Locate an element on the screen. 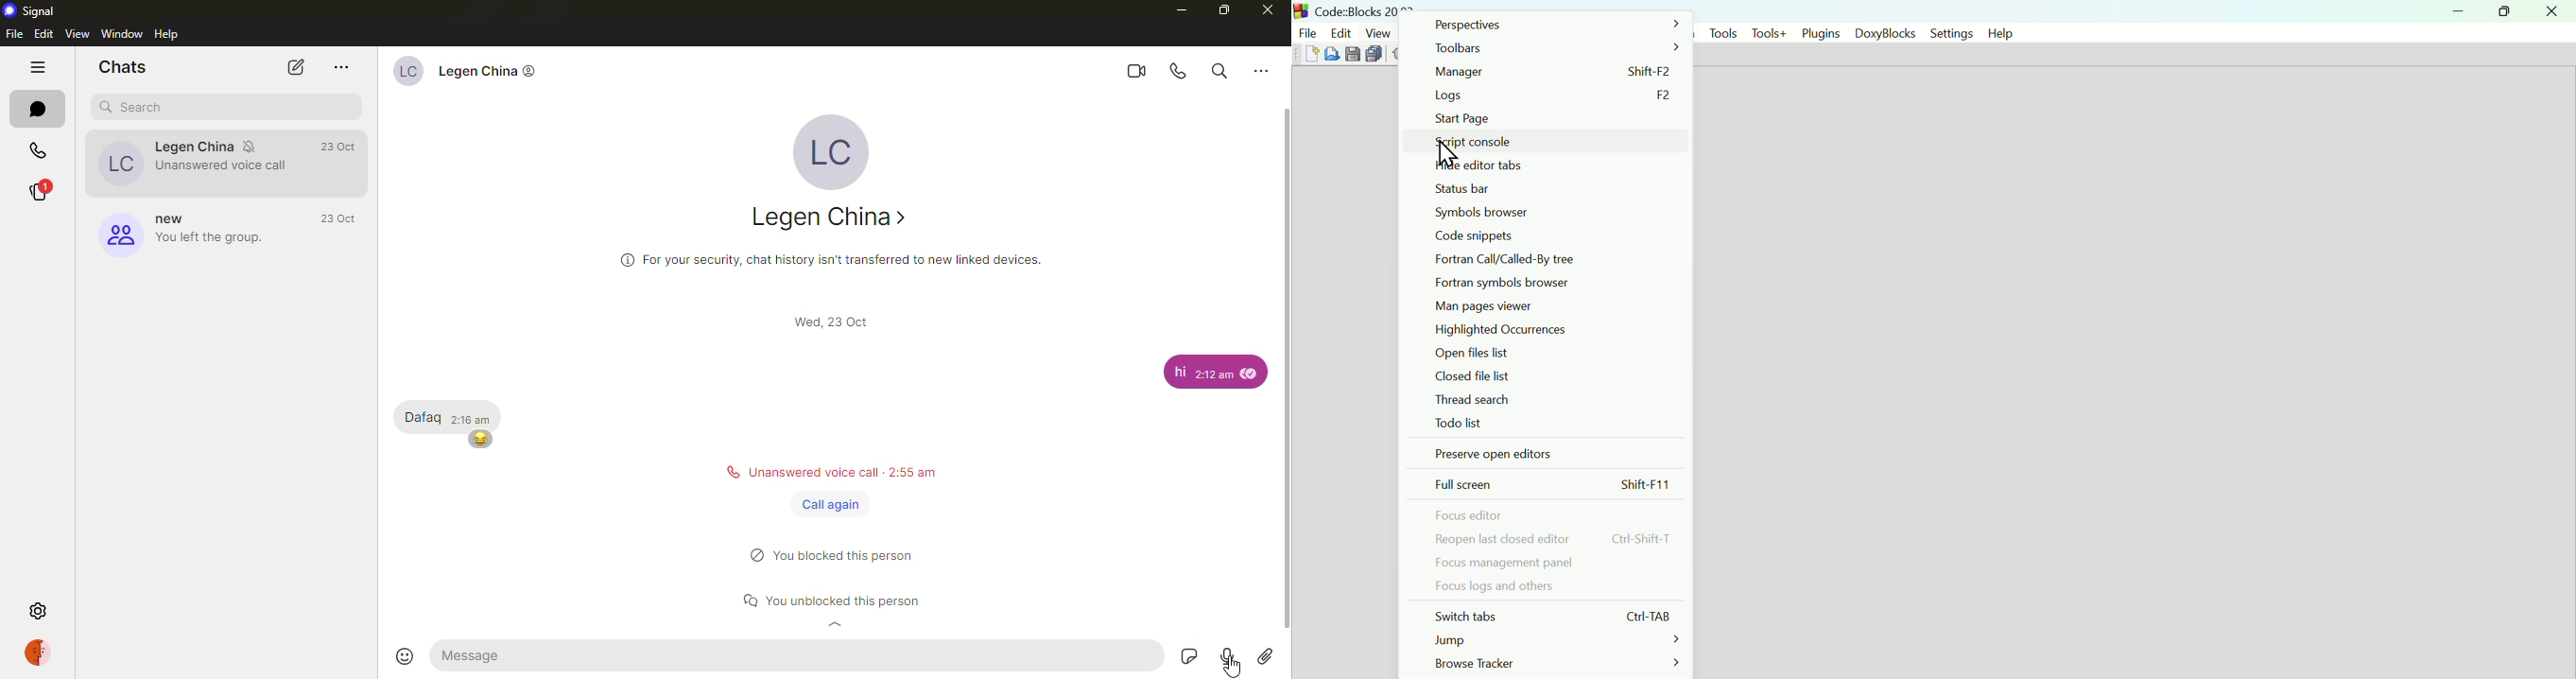 The image size is (2576, 700). message is located at coordinates (452, 415).